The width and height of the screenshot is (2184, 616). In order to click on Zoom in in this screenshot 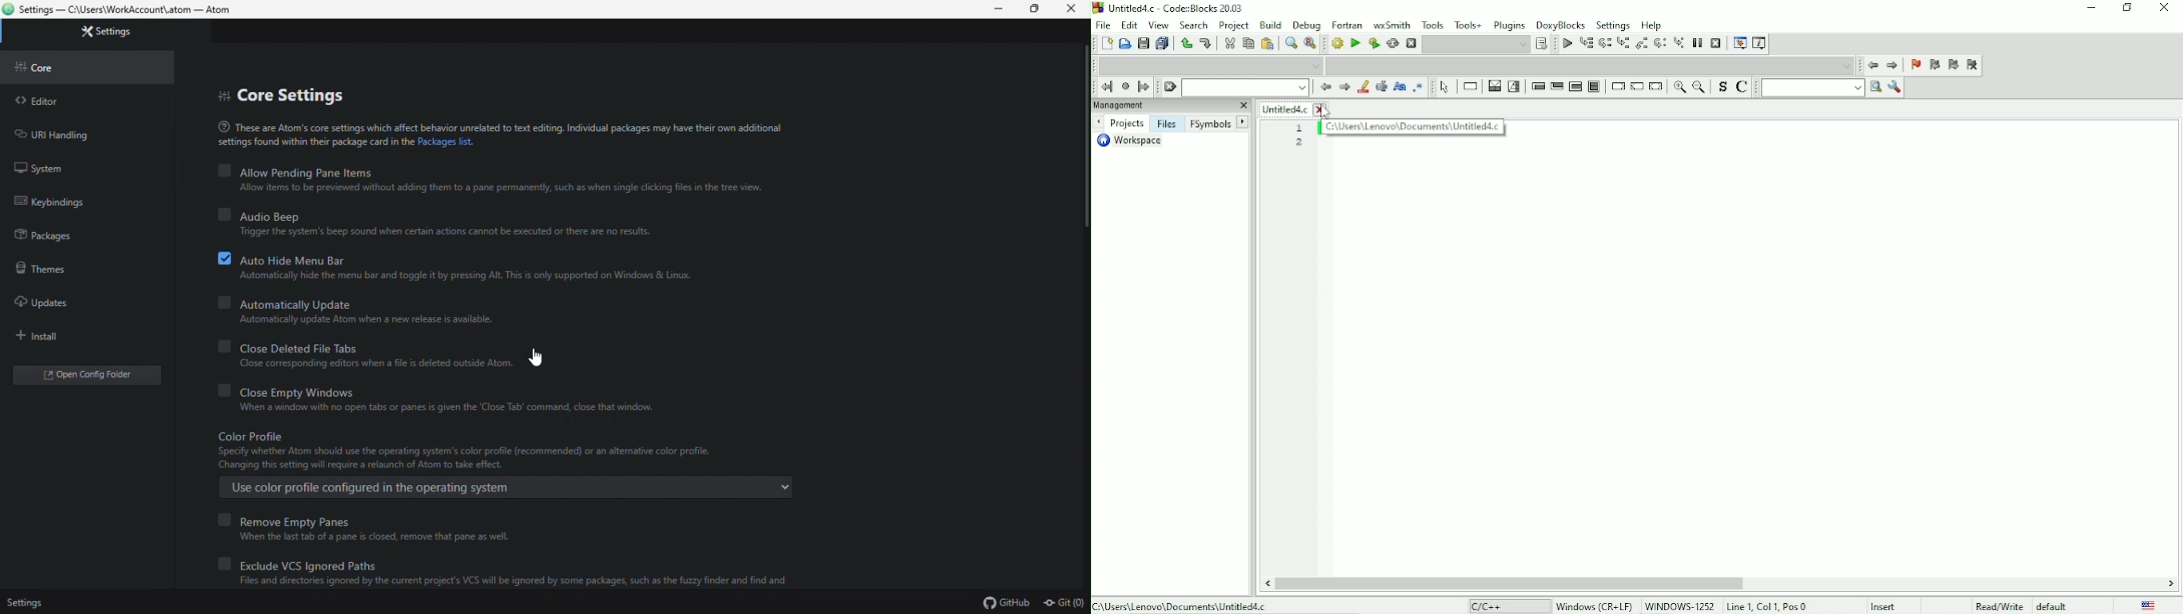, I will do `click(1678, 87)`.